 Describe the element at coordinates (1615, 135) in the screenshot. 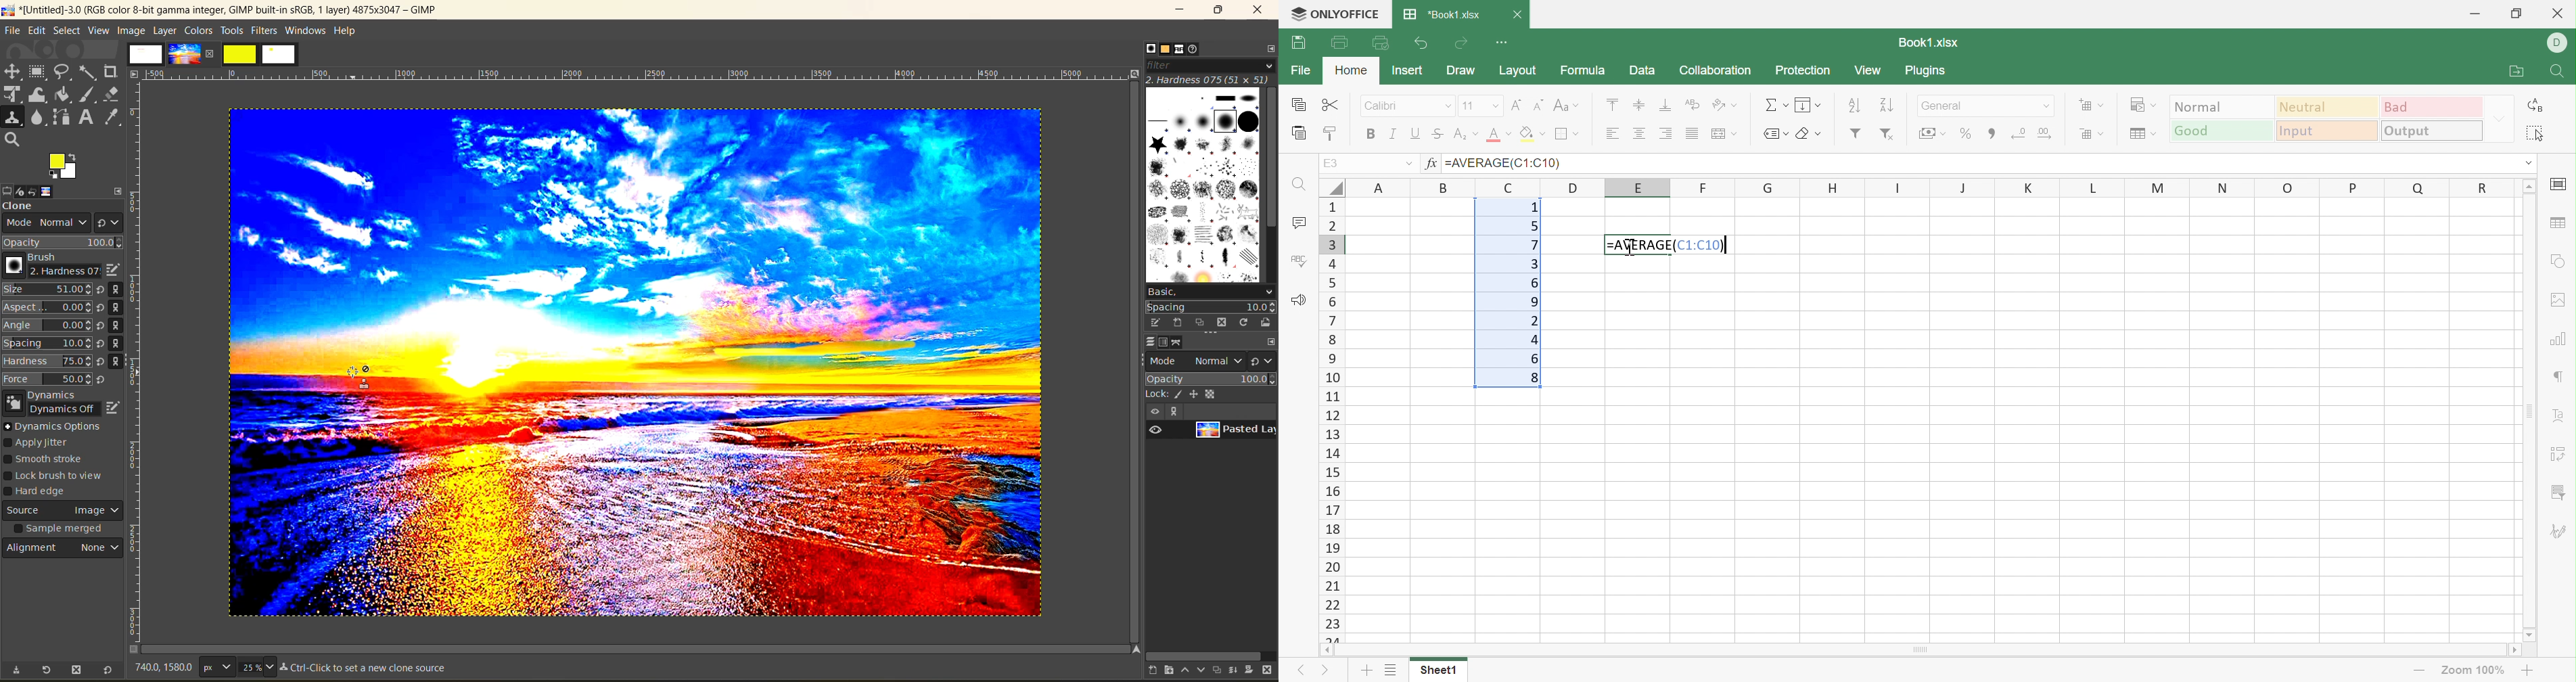

I see `Align Right` at that location.